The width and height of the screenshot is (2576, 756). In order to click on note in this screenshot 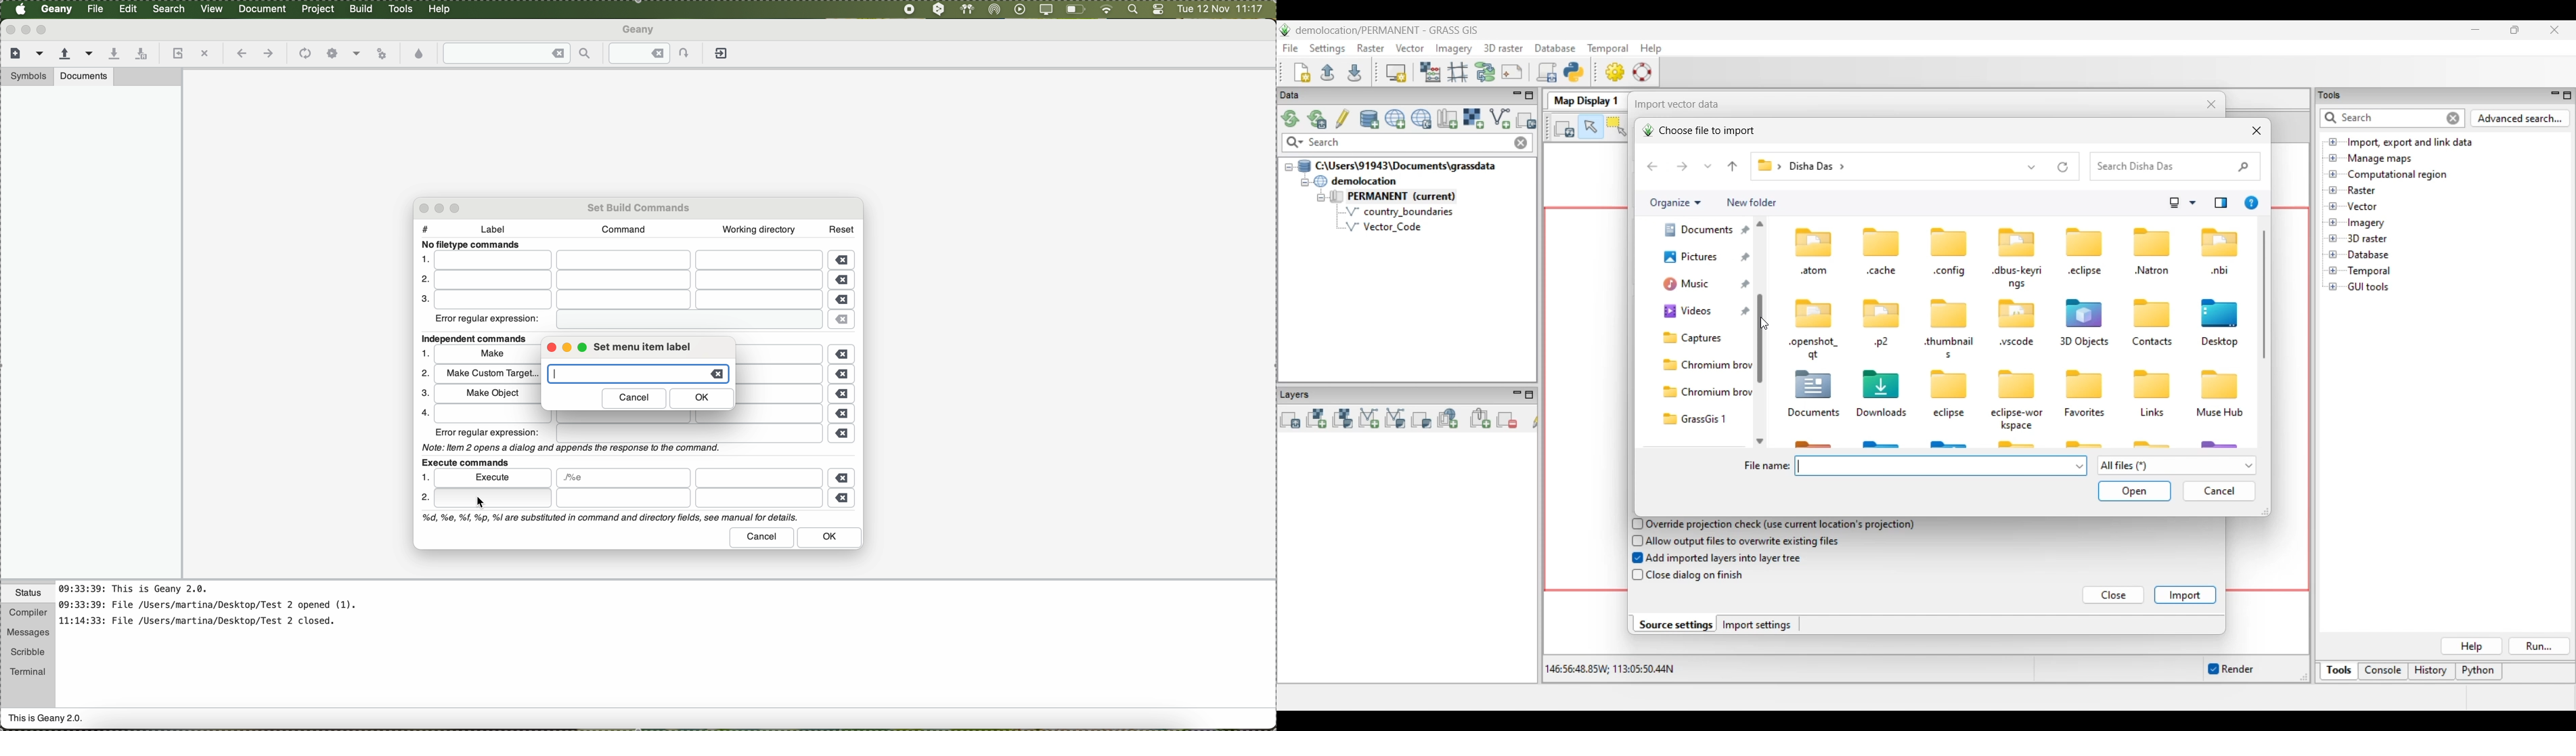, I will do `click(608, 518)`.